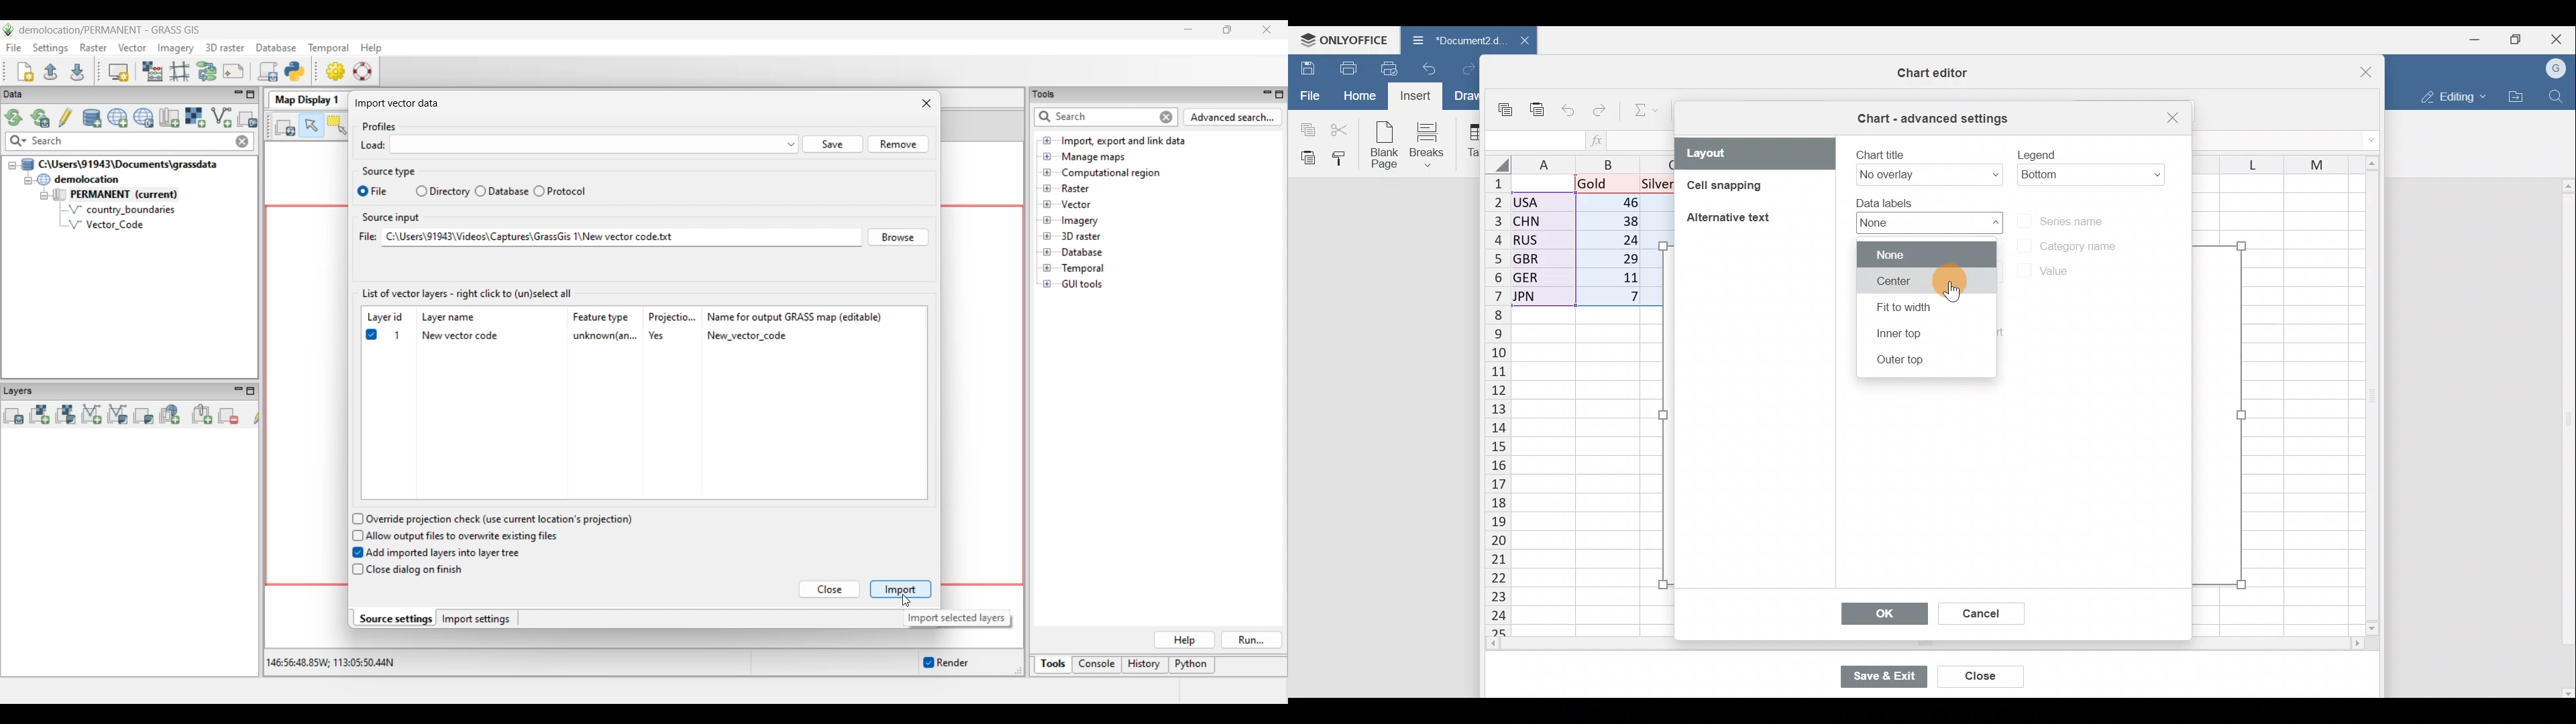 This screenshot has height=728, width=2576. Describe the element at coordinates (1347, 67) in the screenshot. I see `Print file` at that location.